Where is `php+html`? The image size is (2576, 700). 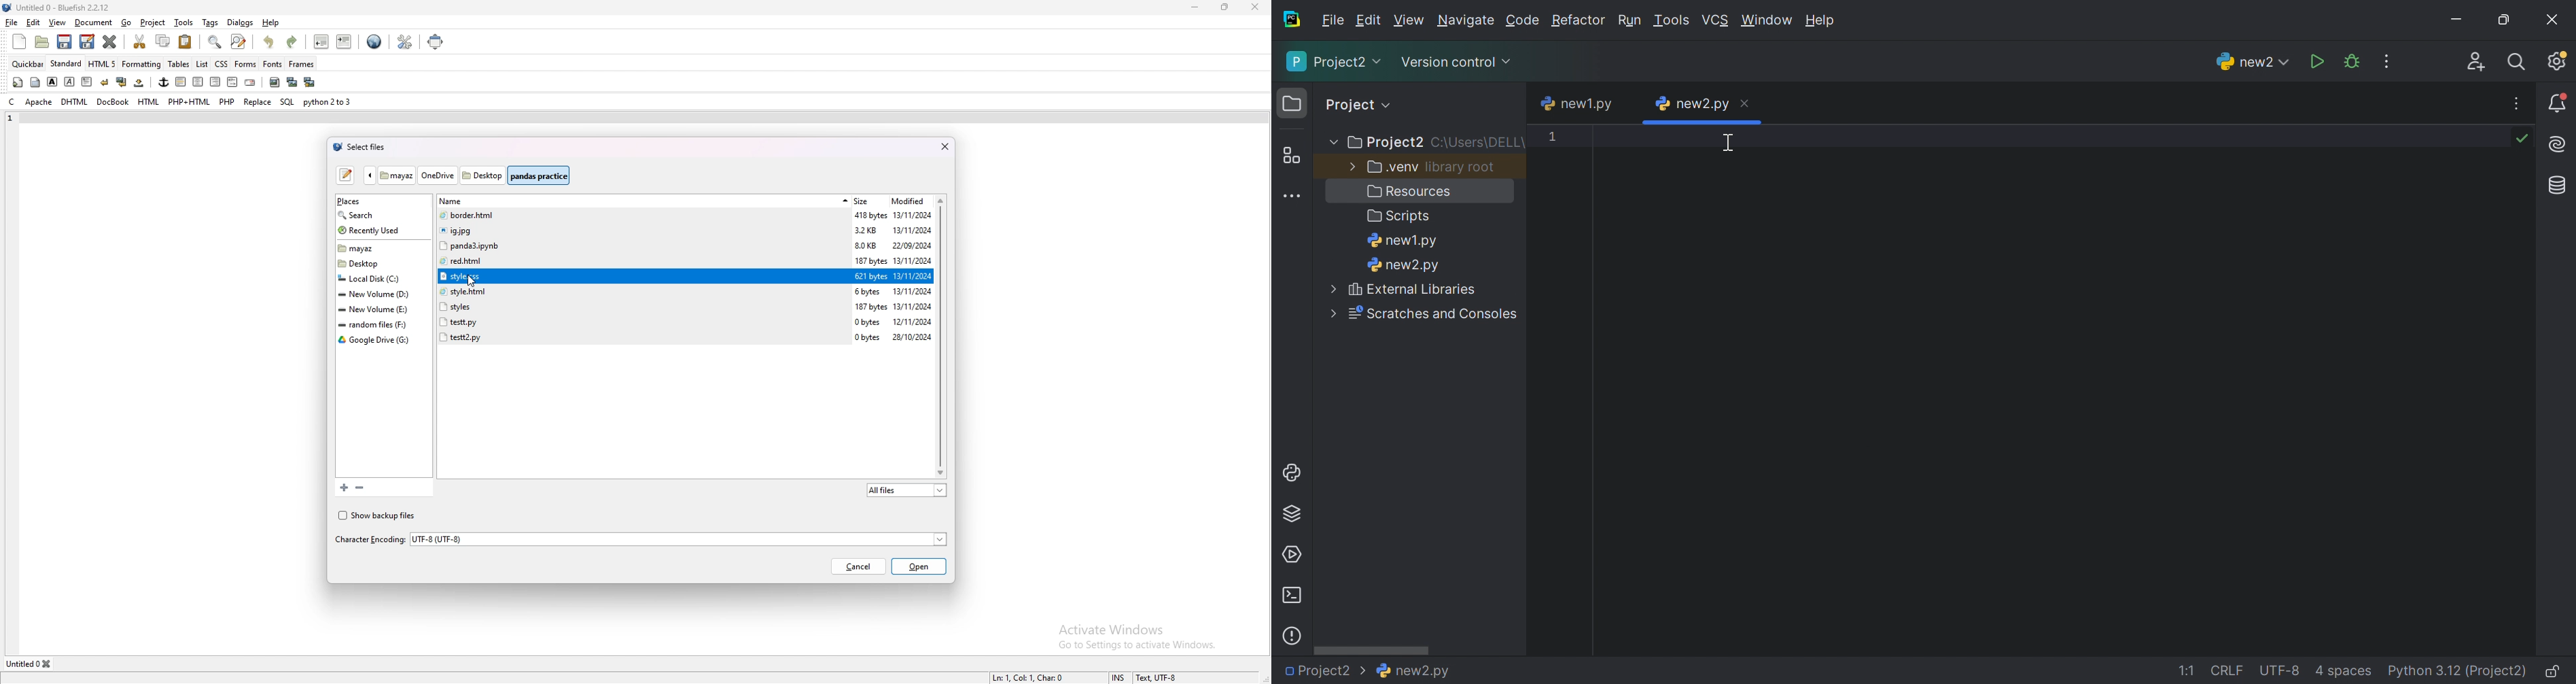
php+html is located at coordinates (189, 101).